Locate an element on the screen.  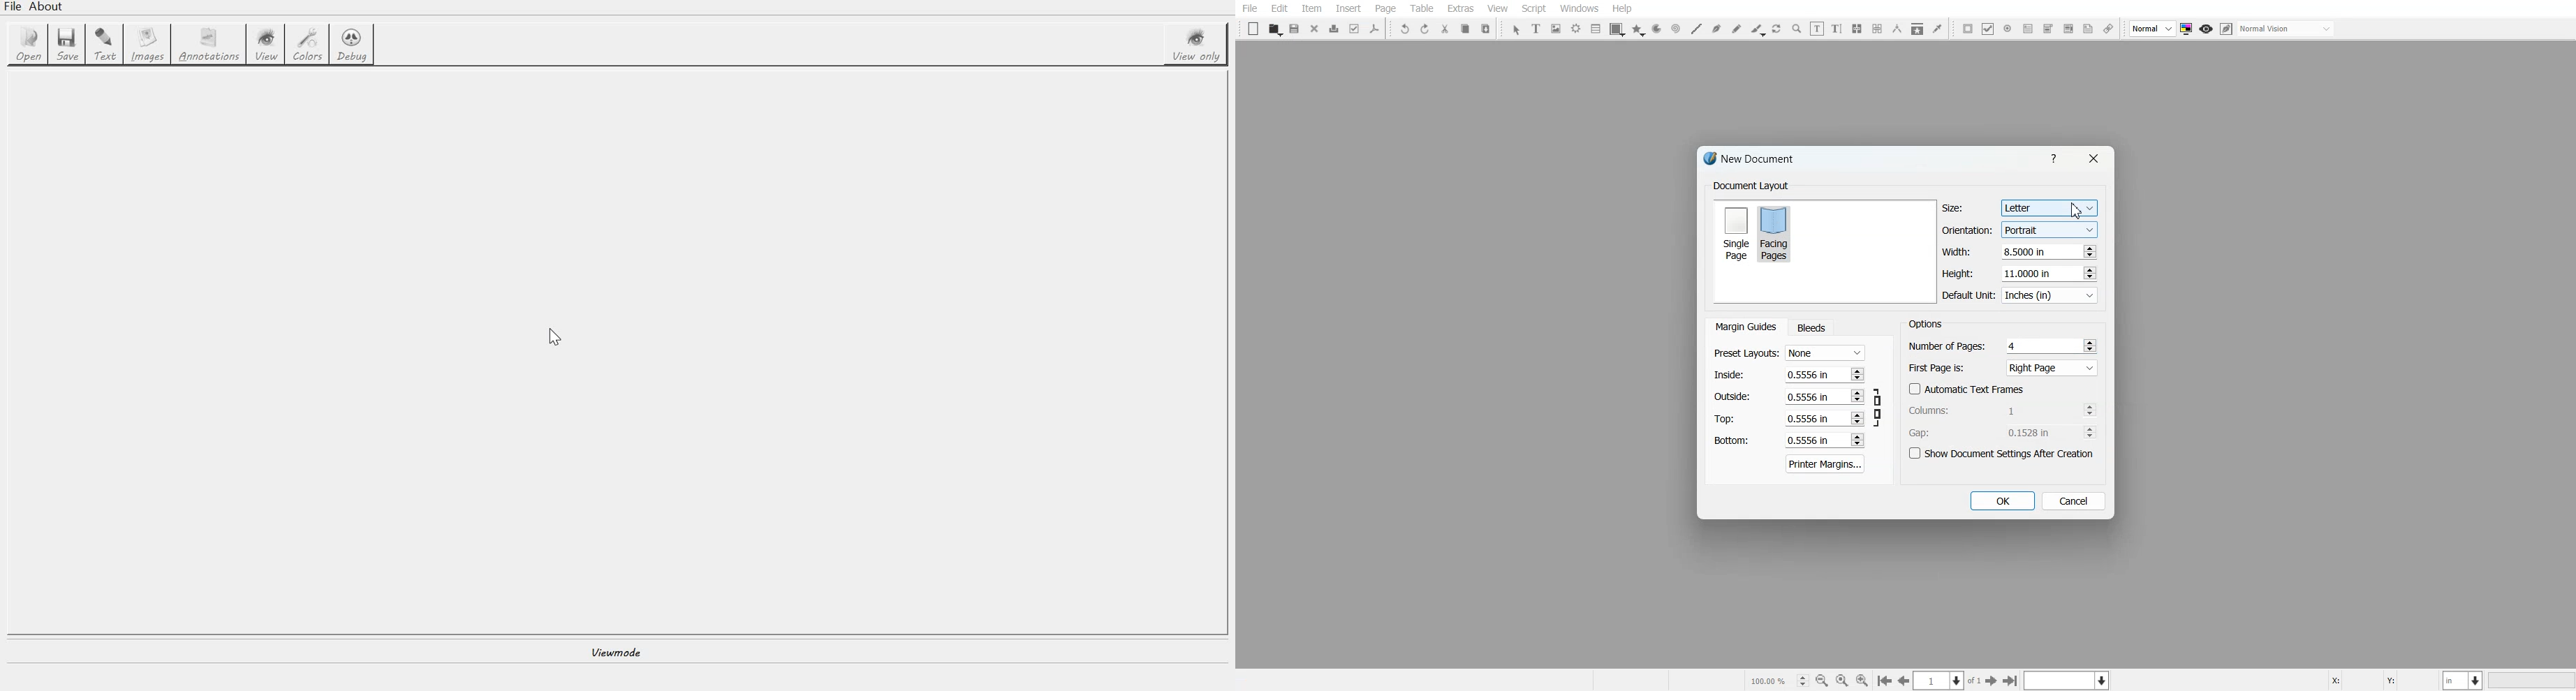
Text is located at coordinates (1925, 323).